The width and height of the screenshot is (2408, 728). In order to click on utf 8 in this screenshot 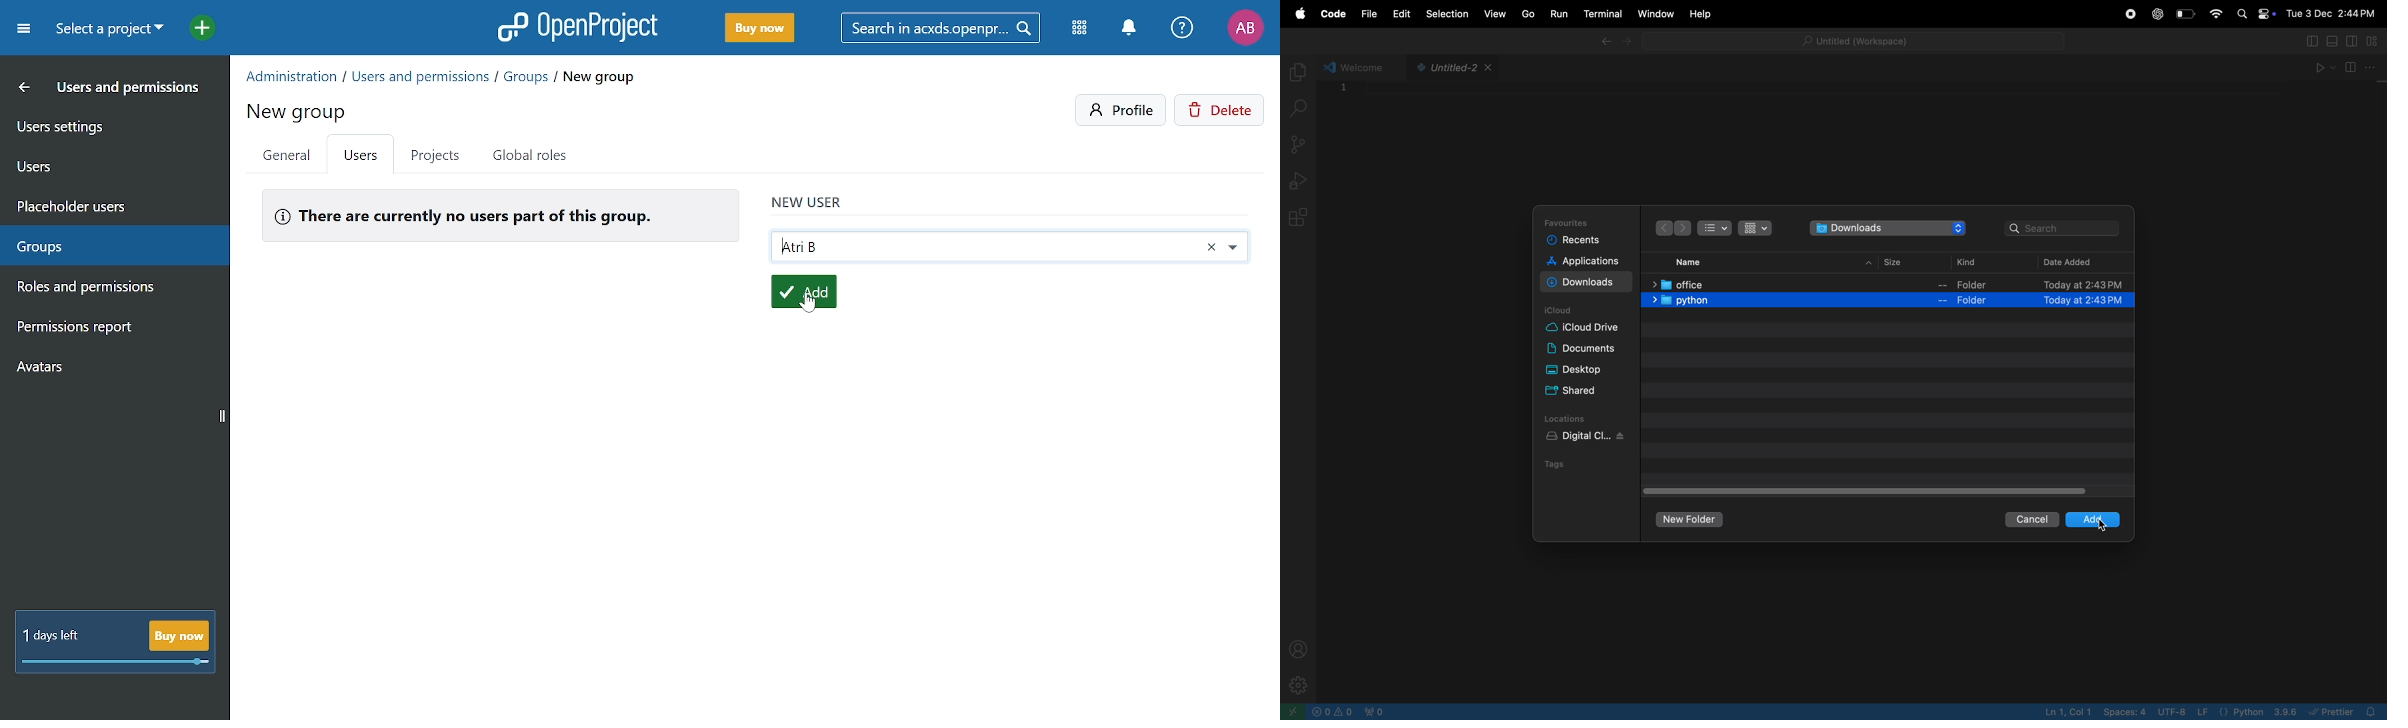, I will do `click(2185, 712)`.